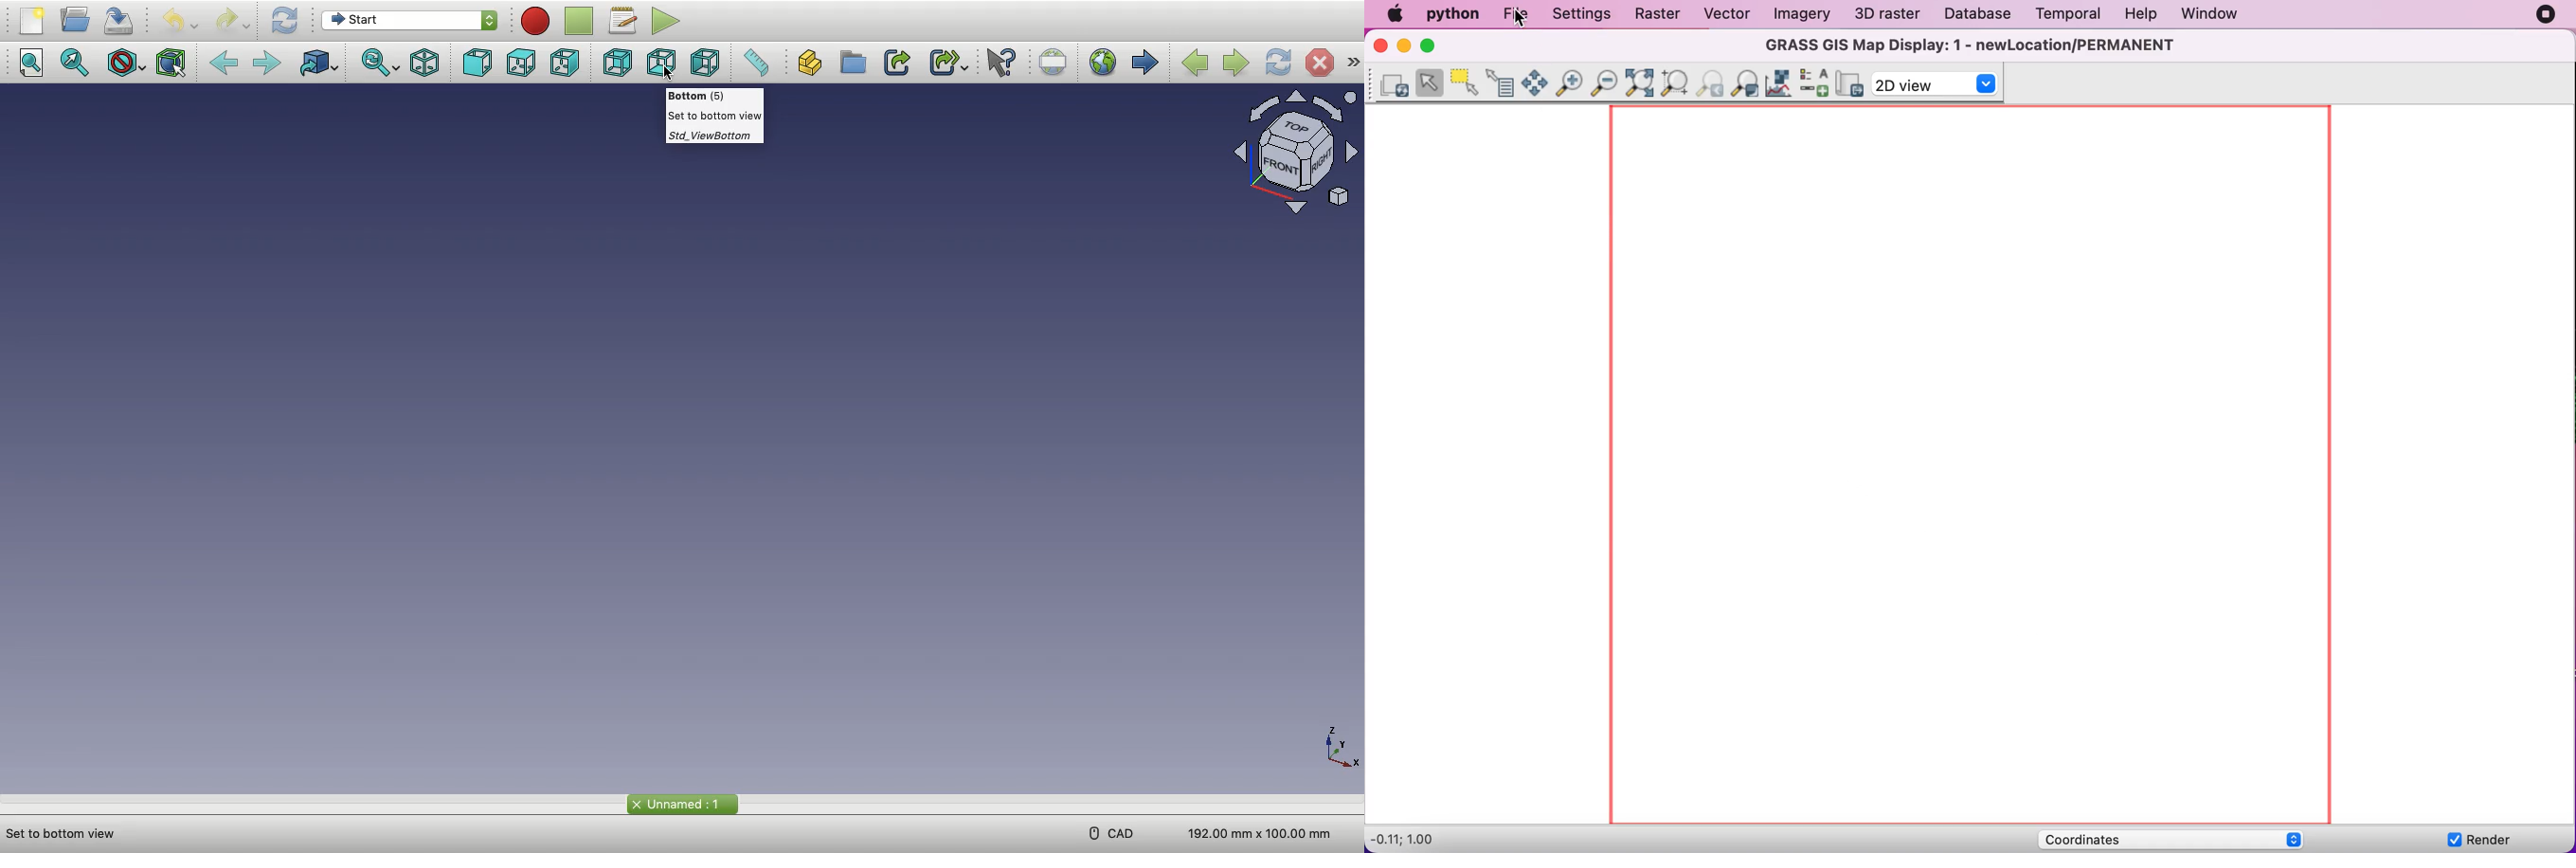  I want to click on Stop macro reading, so click(582, 21).